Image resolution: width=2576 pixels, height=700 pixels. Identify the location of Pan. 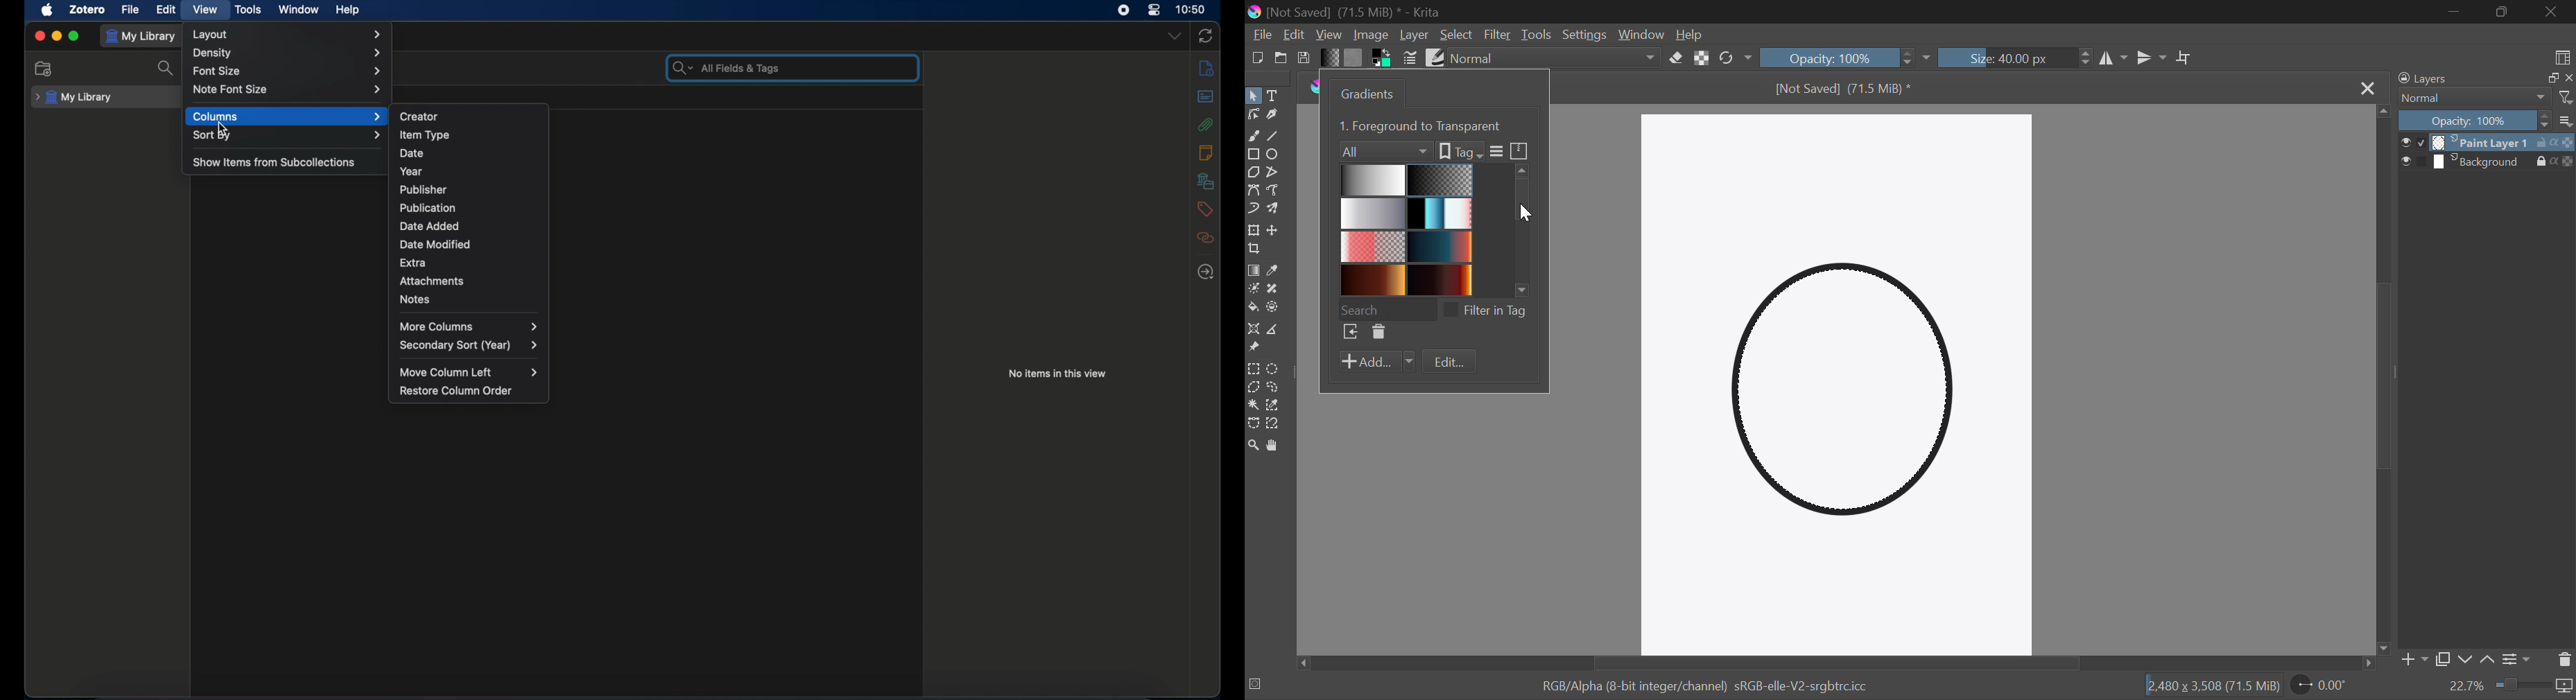
(1276, 446).